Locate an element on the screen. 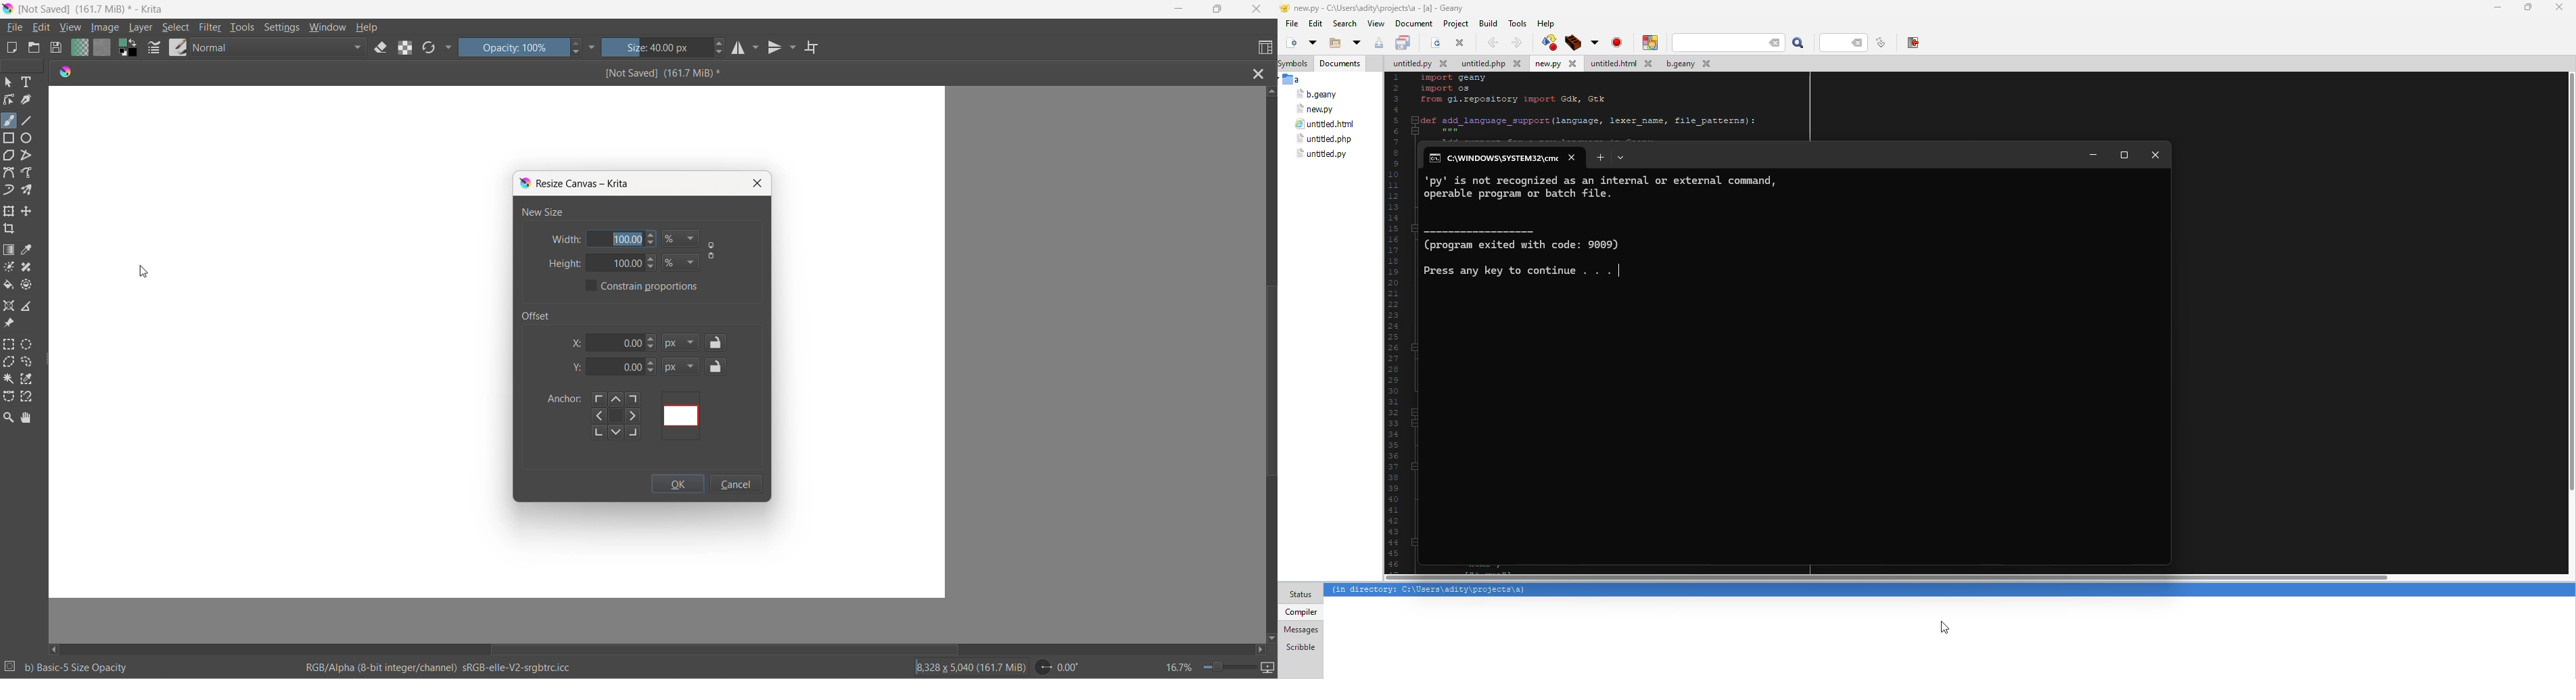  line tool is located at coordinates (29, 118).